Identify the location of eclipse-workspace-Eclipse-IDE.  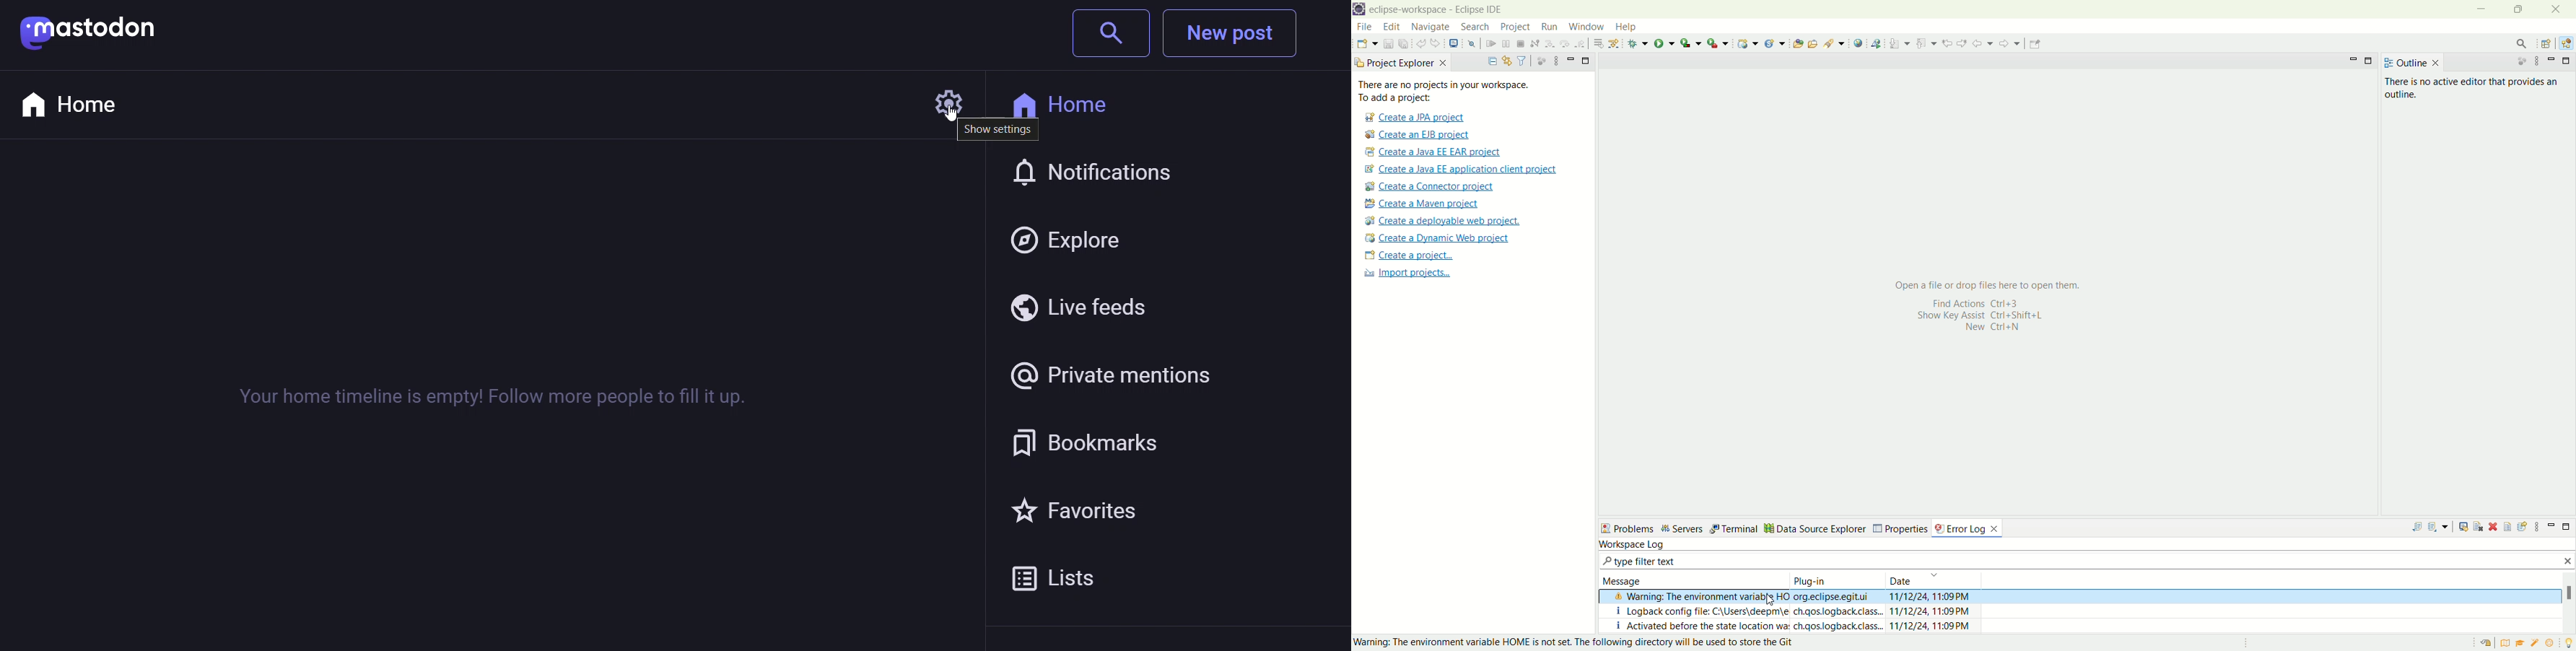
(1442, 10).